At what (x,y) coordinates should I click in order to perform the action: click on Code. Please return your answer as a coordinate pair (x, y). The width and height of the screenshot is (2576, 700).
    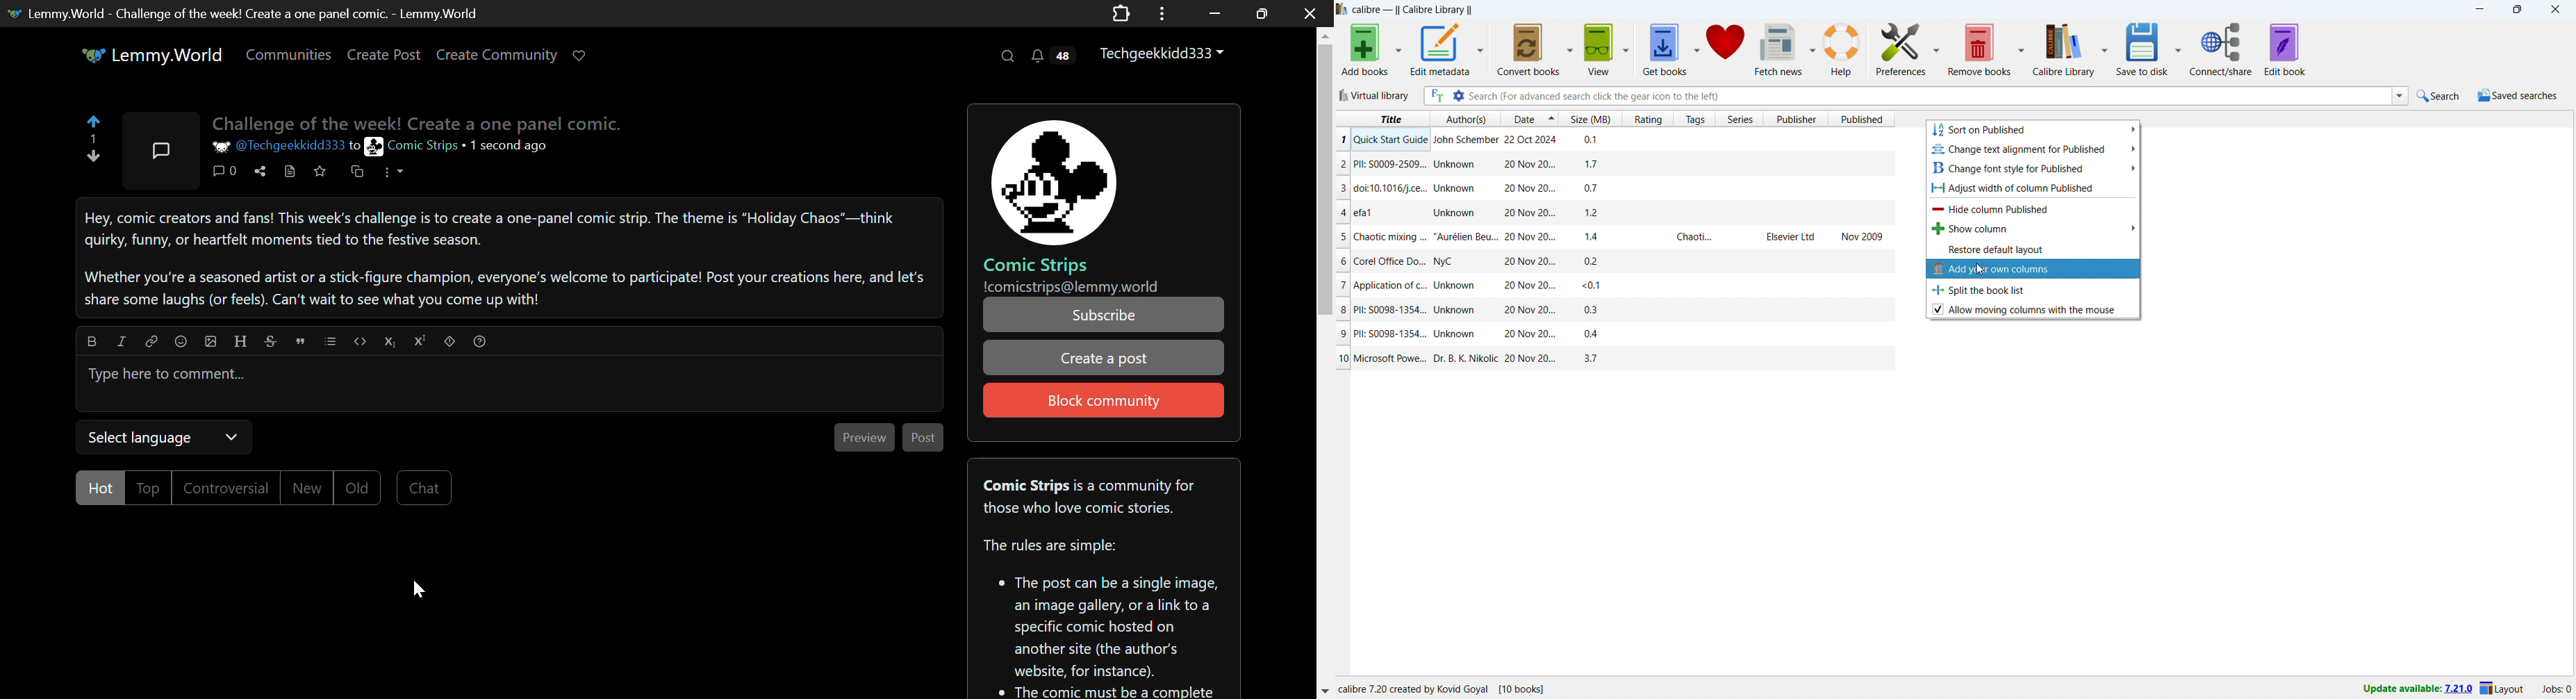
    Looking at the image, I should click on (360, 341).